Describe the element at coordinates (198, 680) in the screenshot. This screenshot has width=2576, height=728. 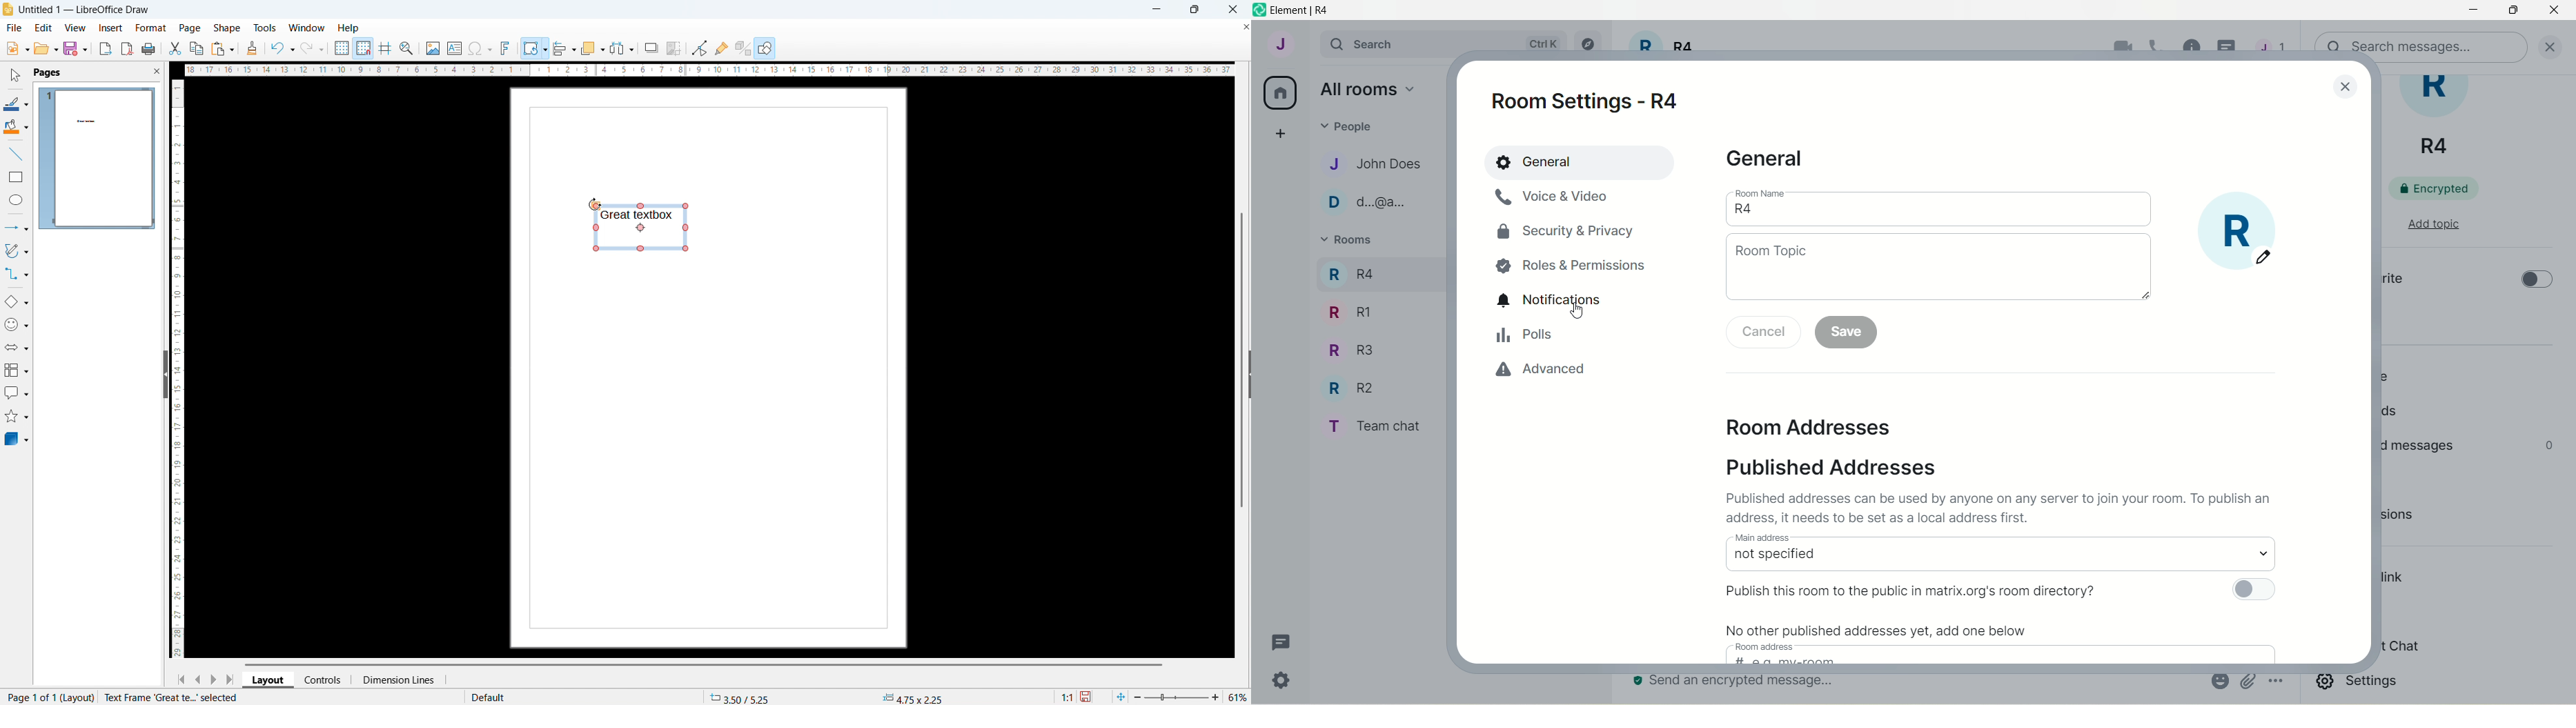
I see `previous page` at that location.